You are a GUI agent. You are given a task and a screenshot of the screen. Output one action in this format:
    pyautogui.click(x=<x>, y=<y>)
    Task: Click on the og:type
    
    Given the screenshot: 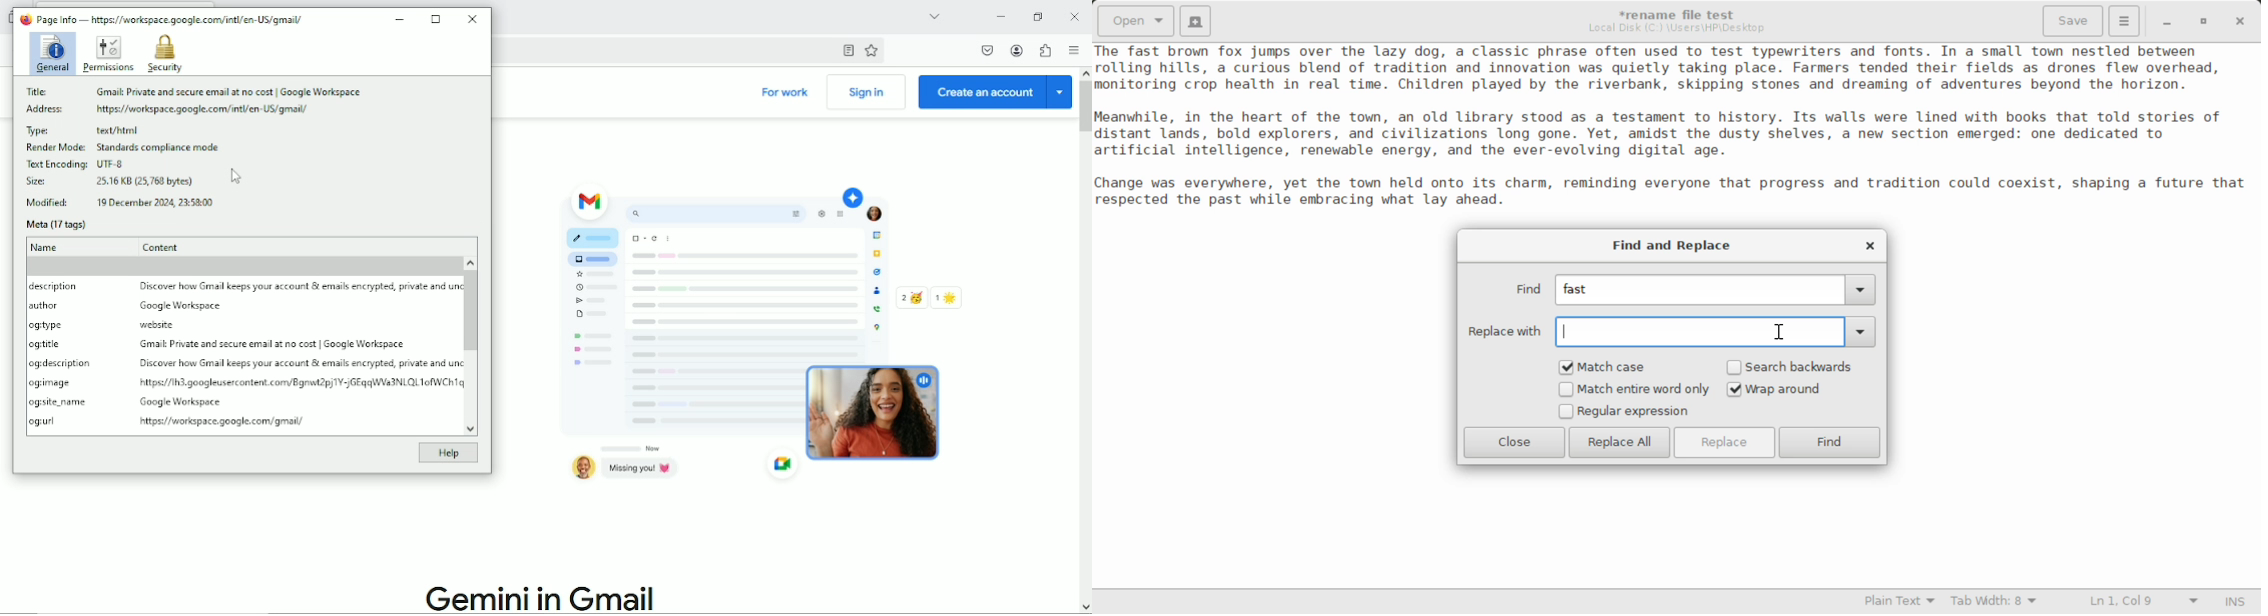 What is the action you would take?
    pyautogui.click(x=47, y=325)
    